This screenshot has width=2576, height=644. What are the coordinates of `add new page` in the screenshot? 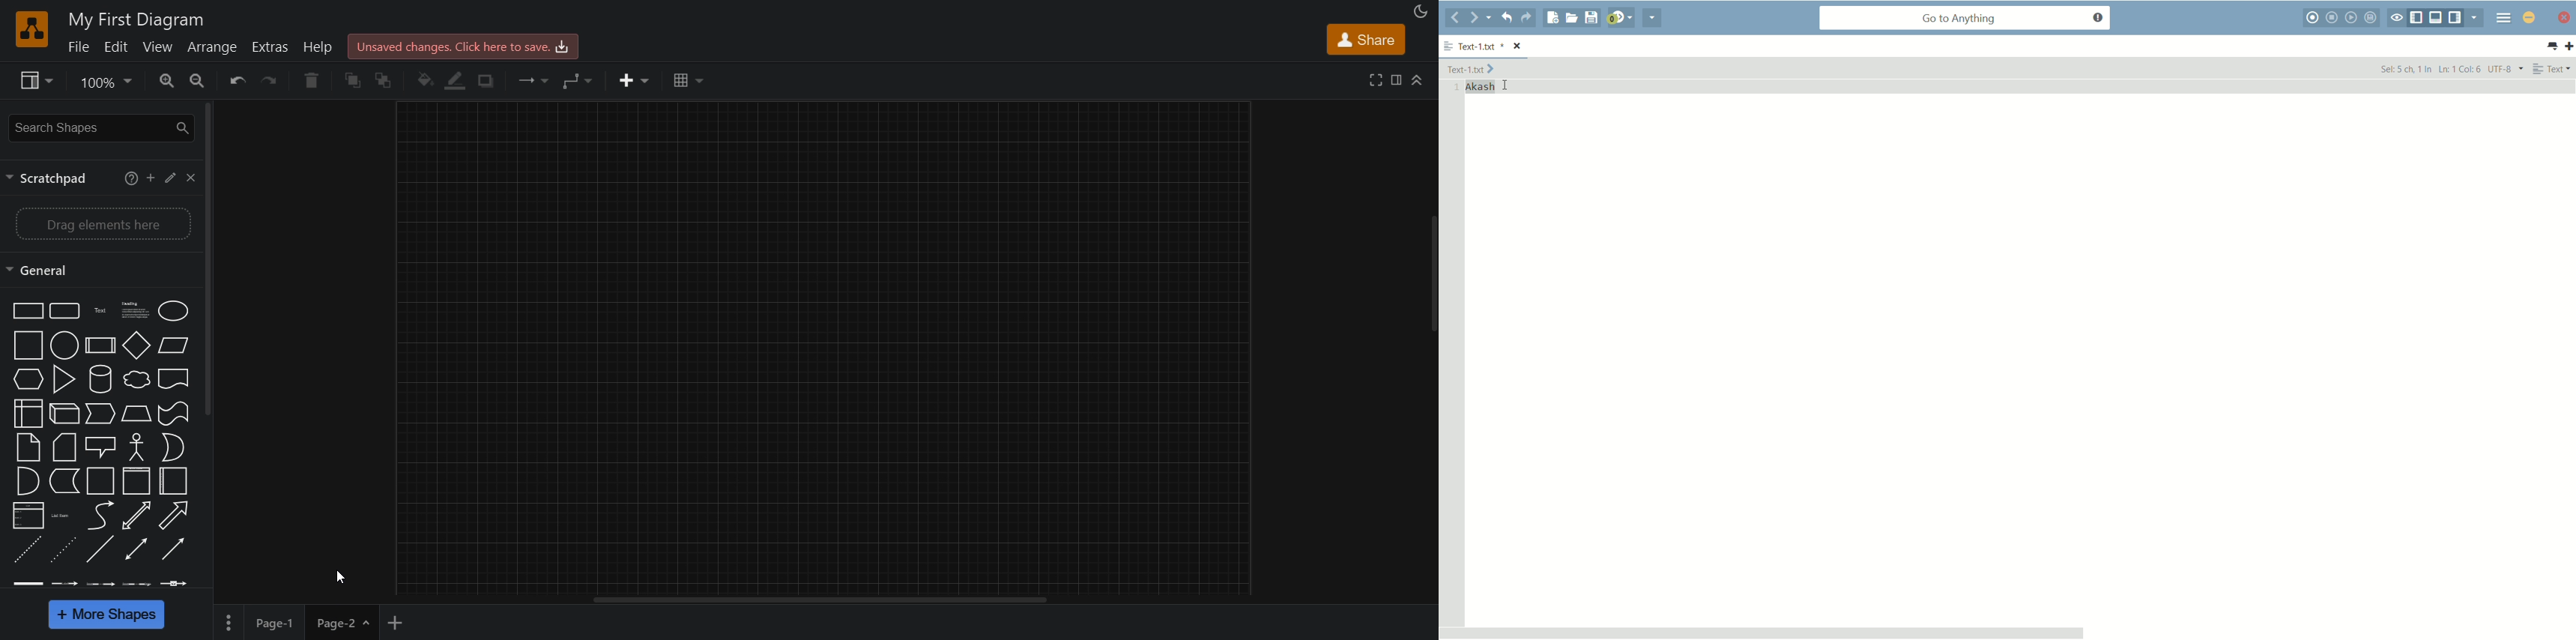 It's located at (400, 624).